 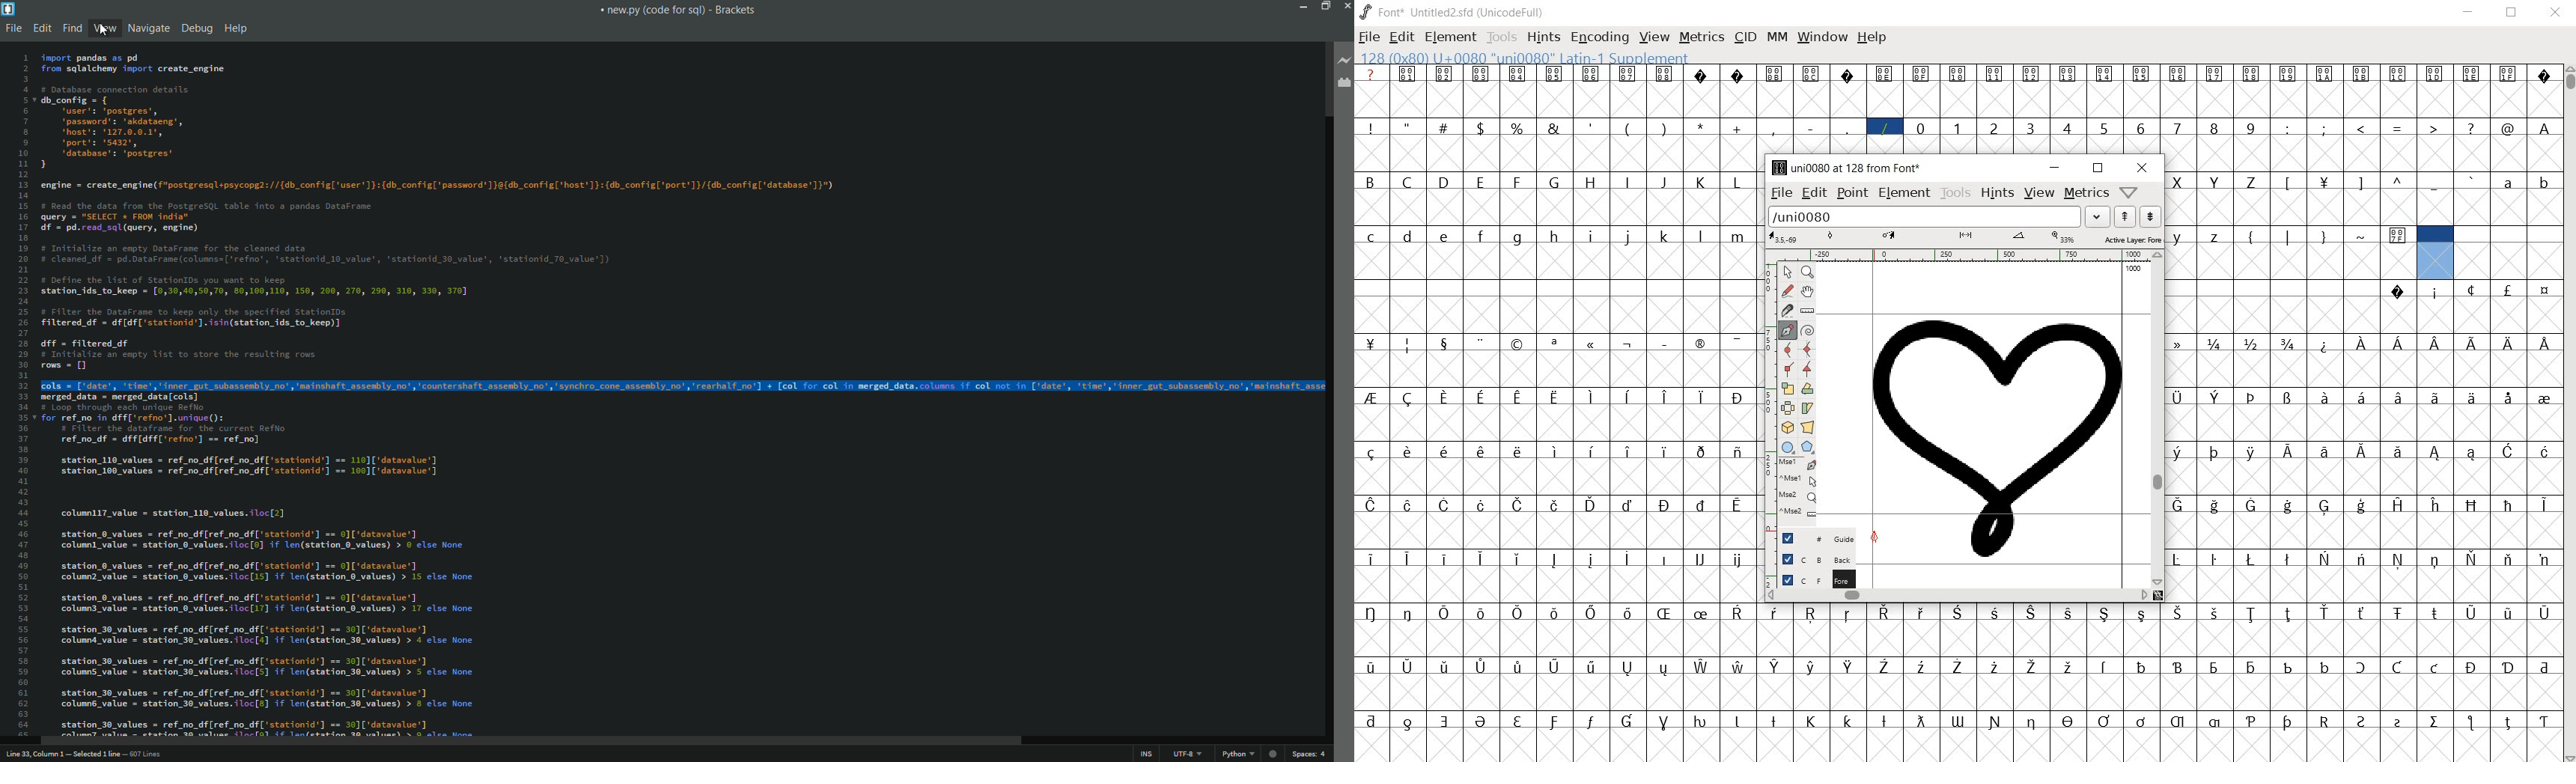 I want to click on glyph, so click(x=1480, y=398).